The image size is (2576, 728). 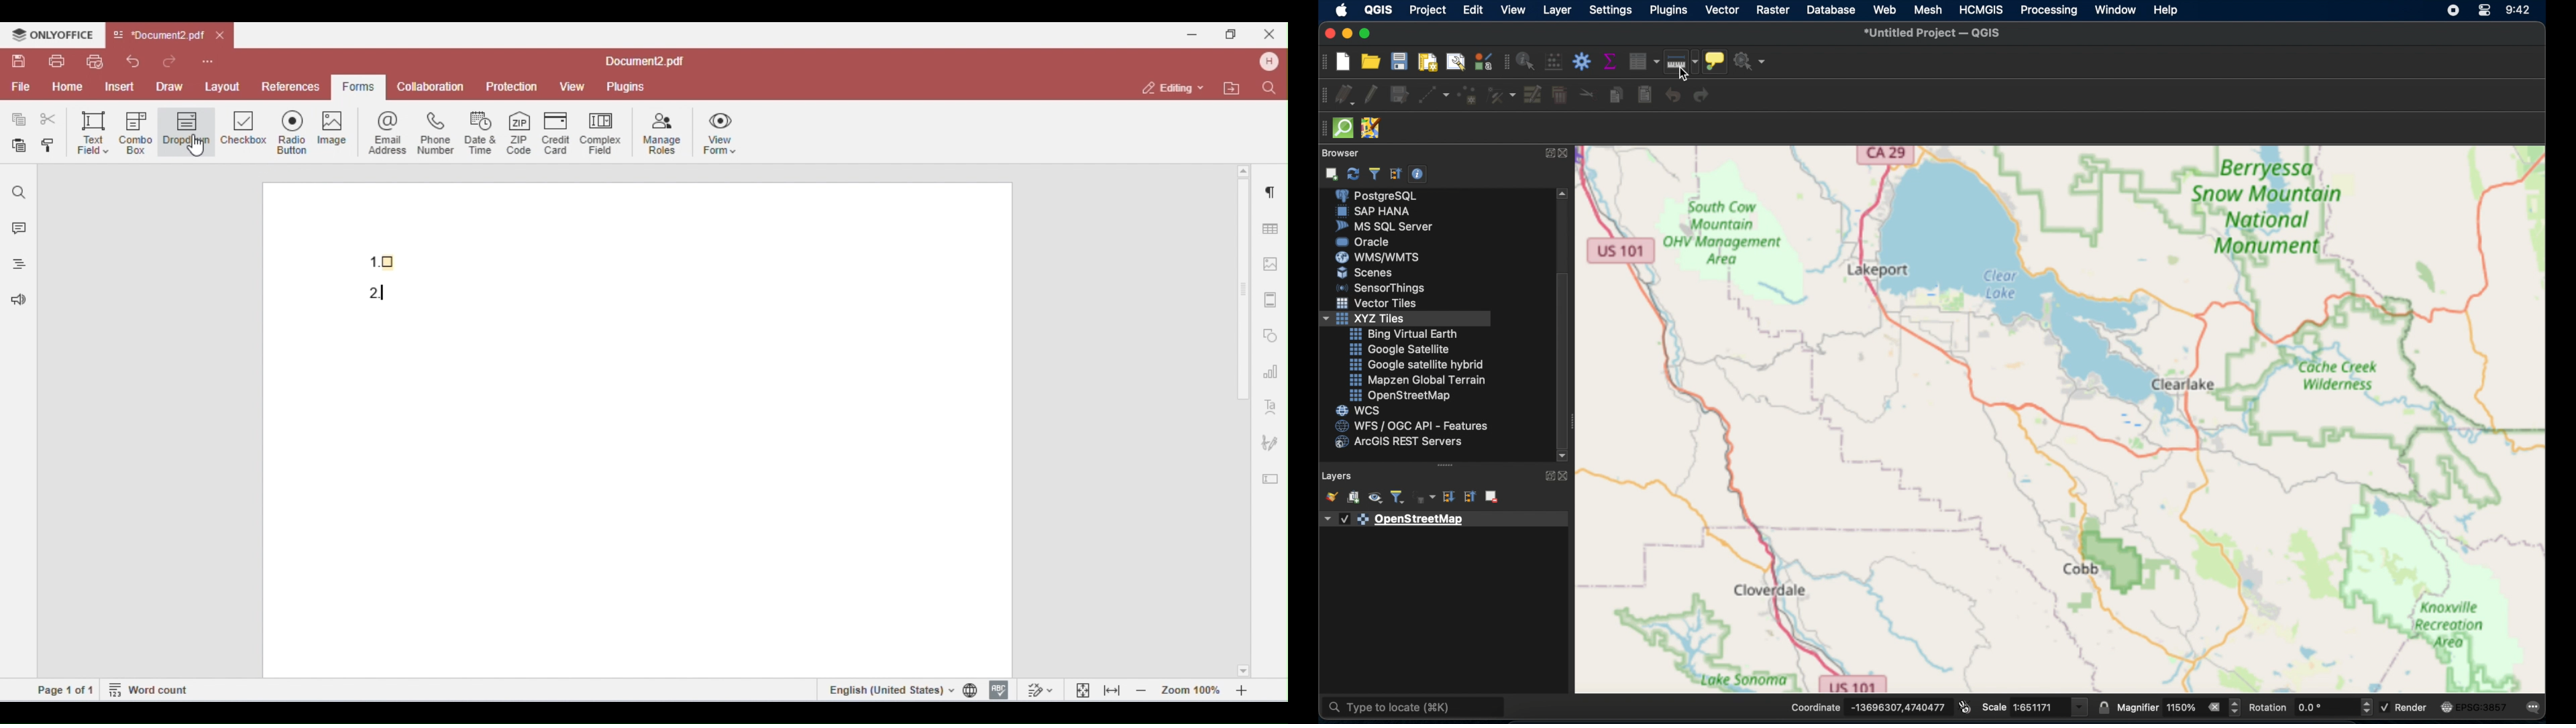 What do you see at coordinates (1379, 305) in the screenshot?
I see `` at bounding box center [1379, 305].